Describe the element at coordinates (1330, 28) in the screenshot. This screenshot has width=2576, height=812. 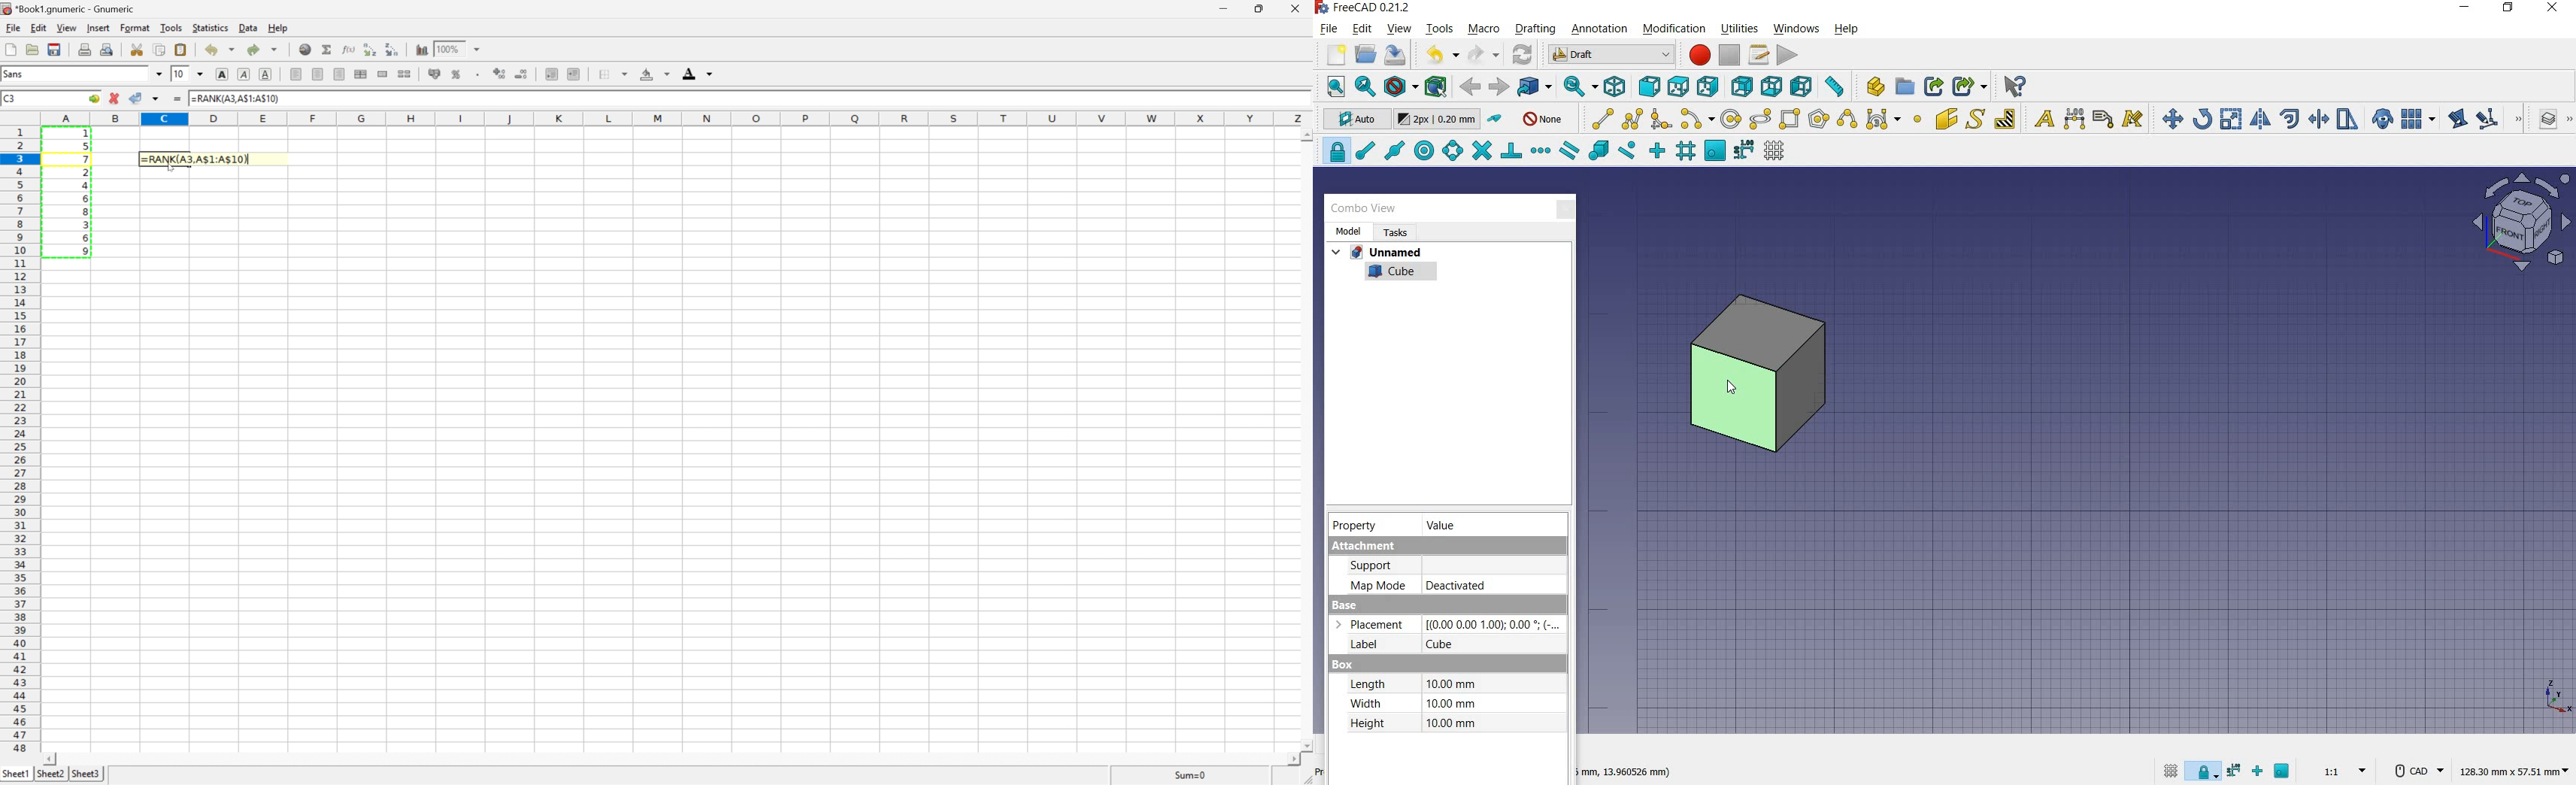
I see `file` at that location.